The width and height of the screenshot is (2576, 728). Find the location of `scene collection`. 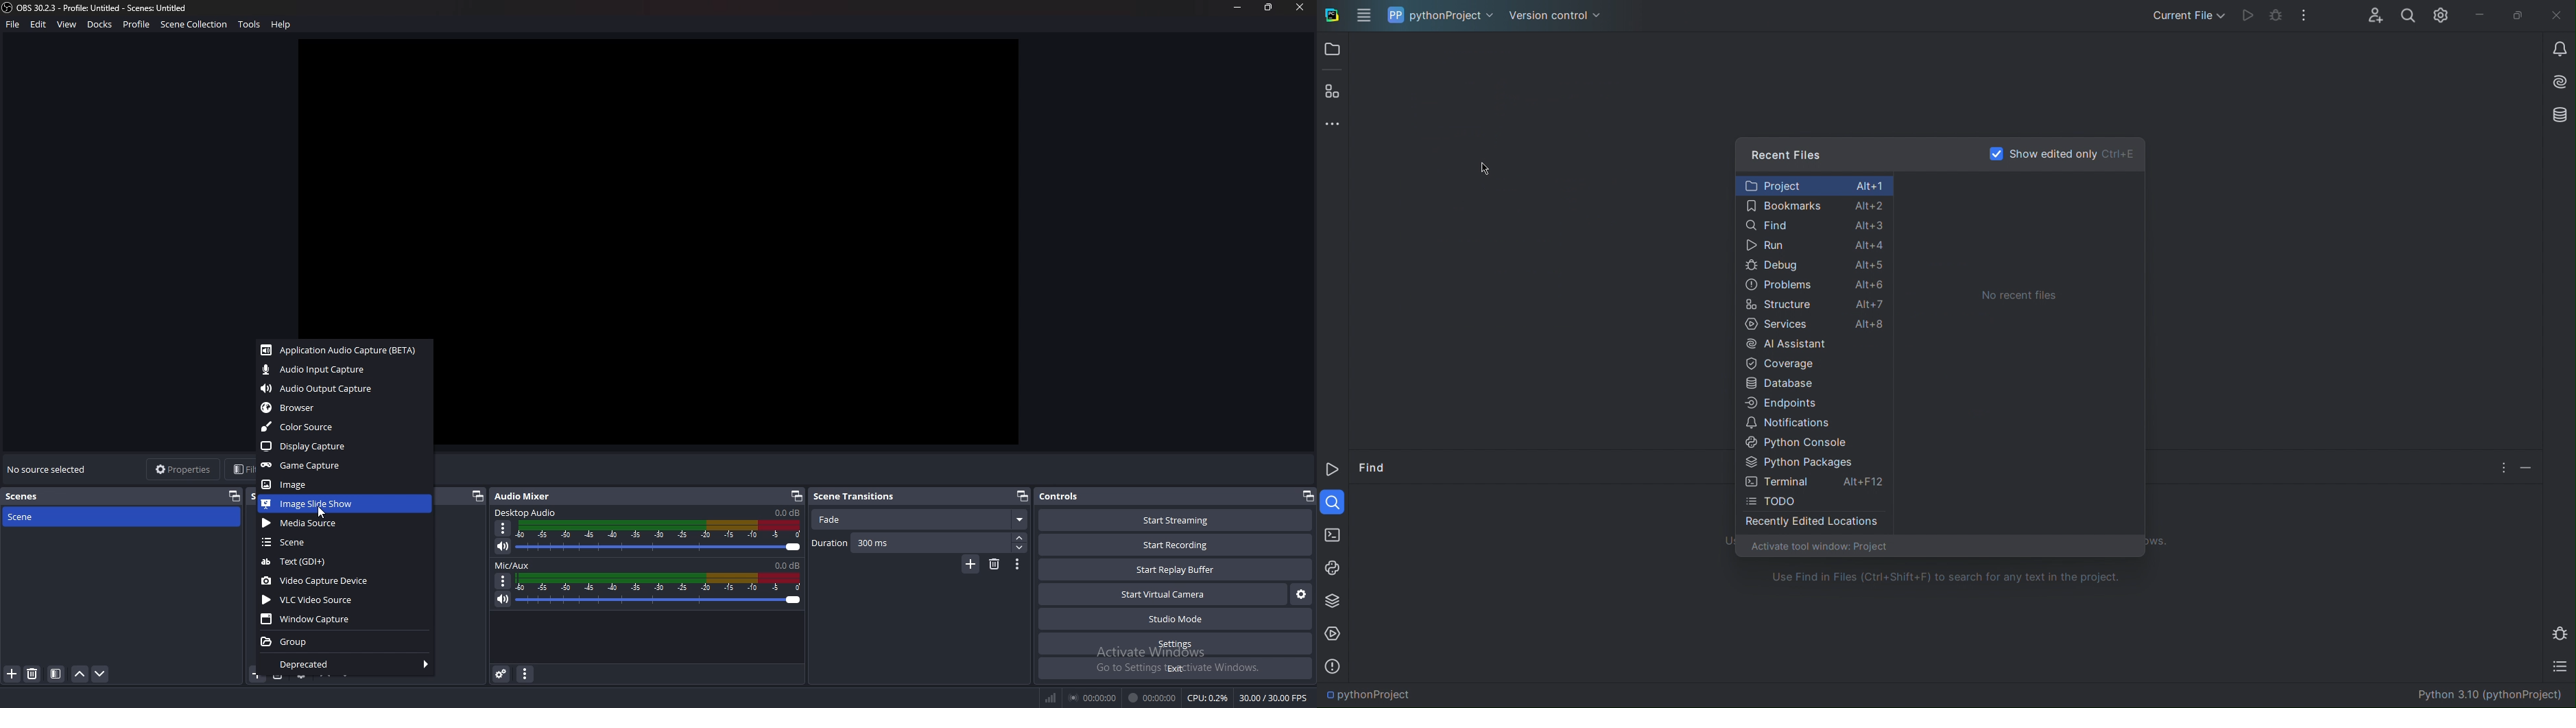

scene collection is located at coordinates (196, 24).